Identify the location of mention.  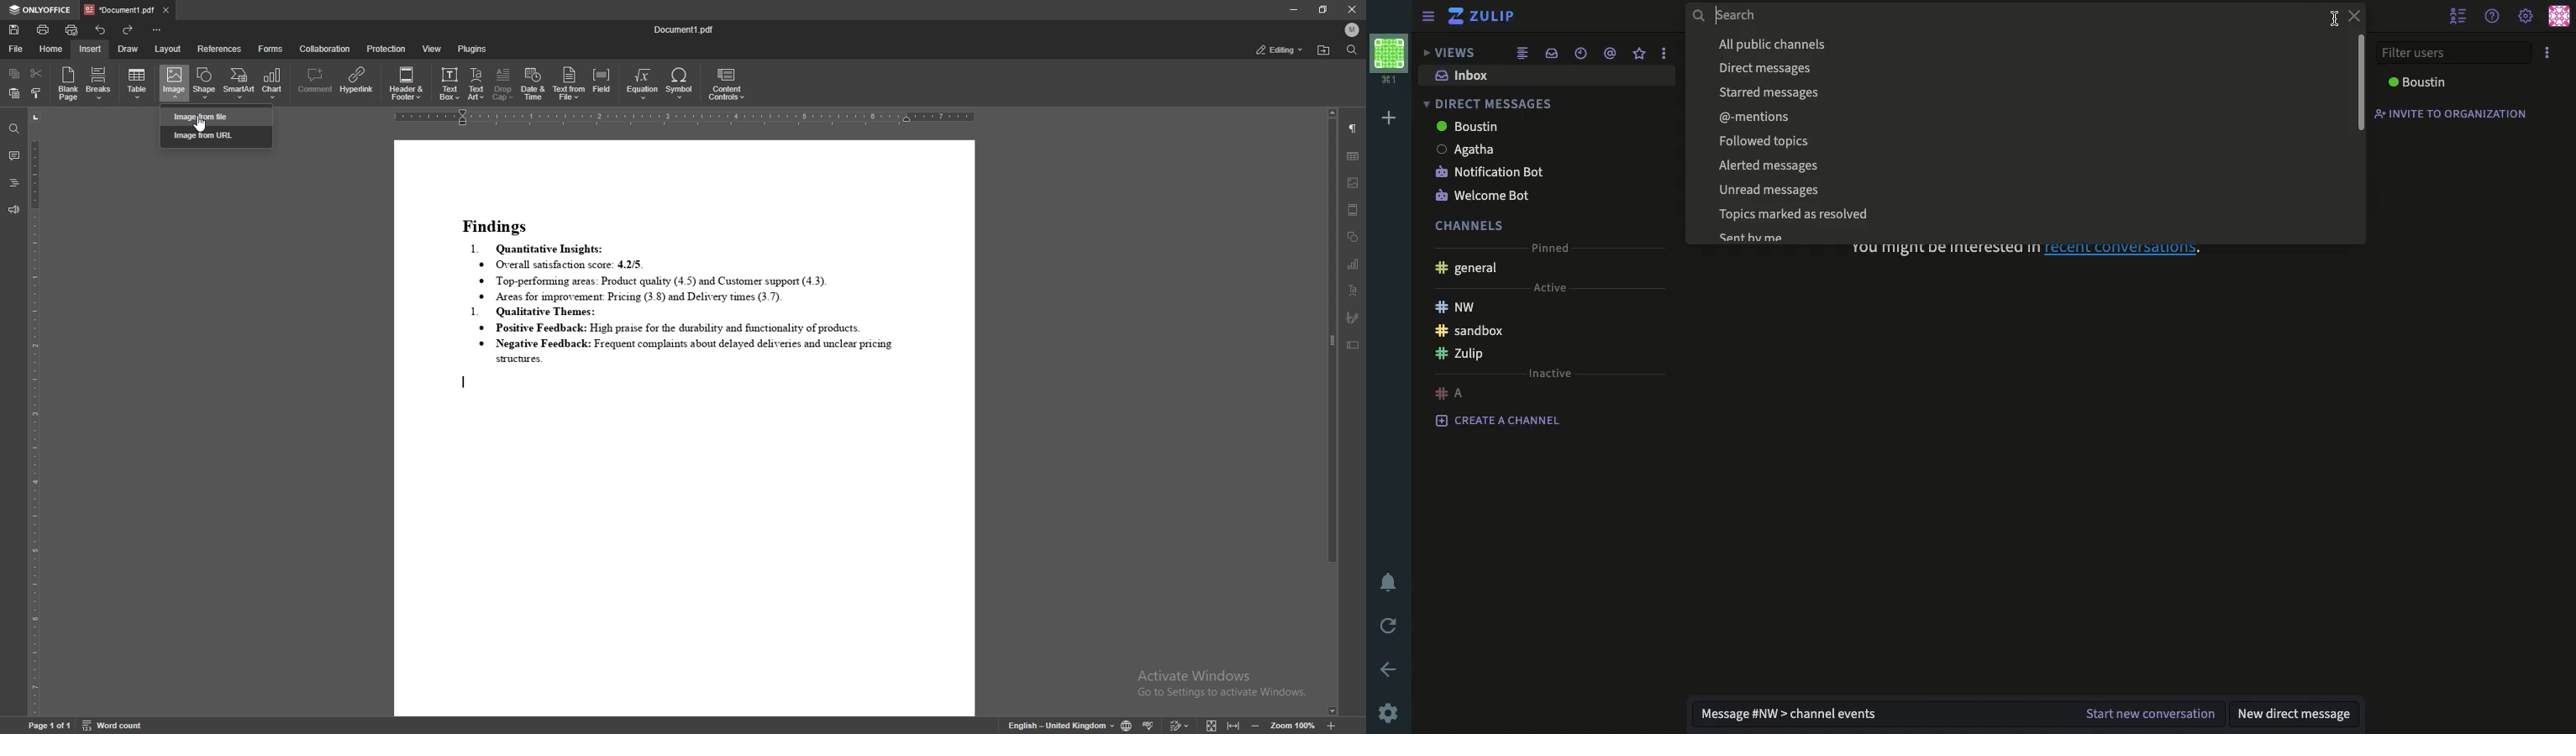
(1609, 54).